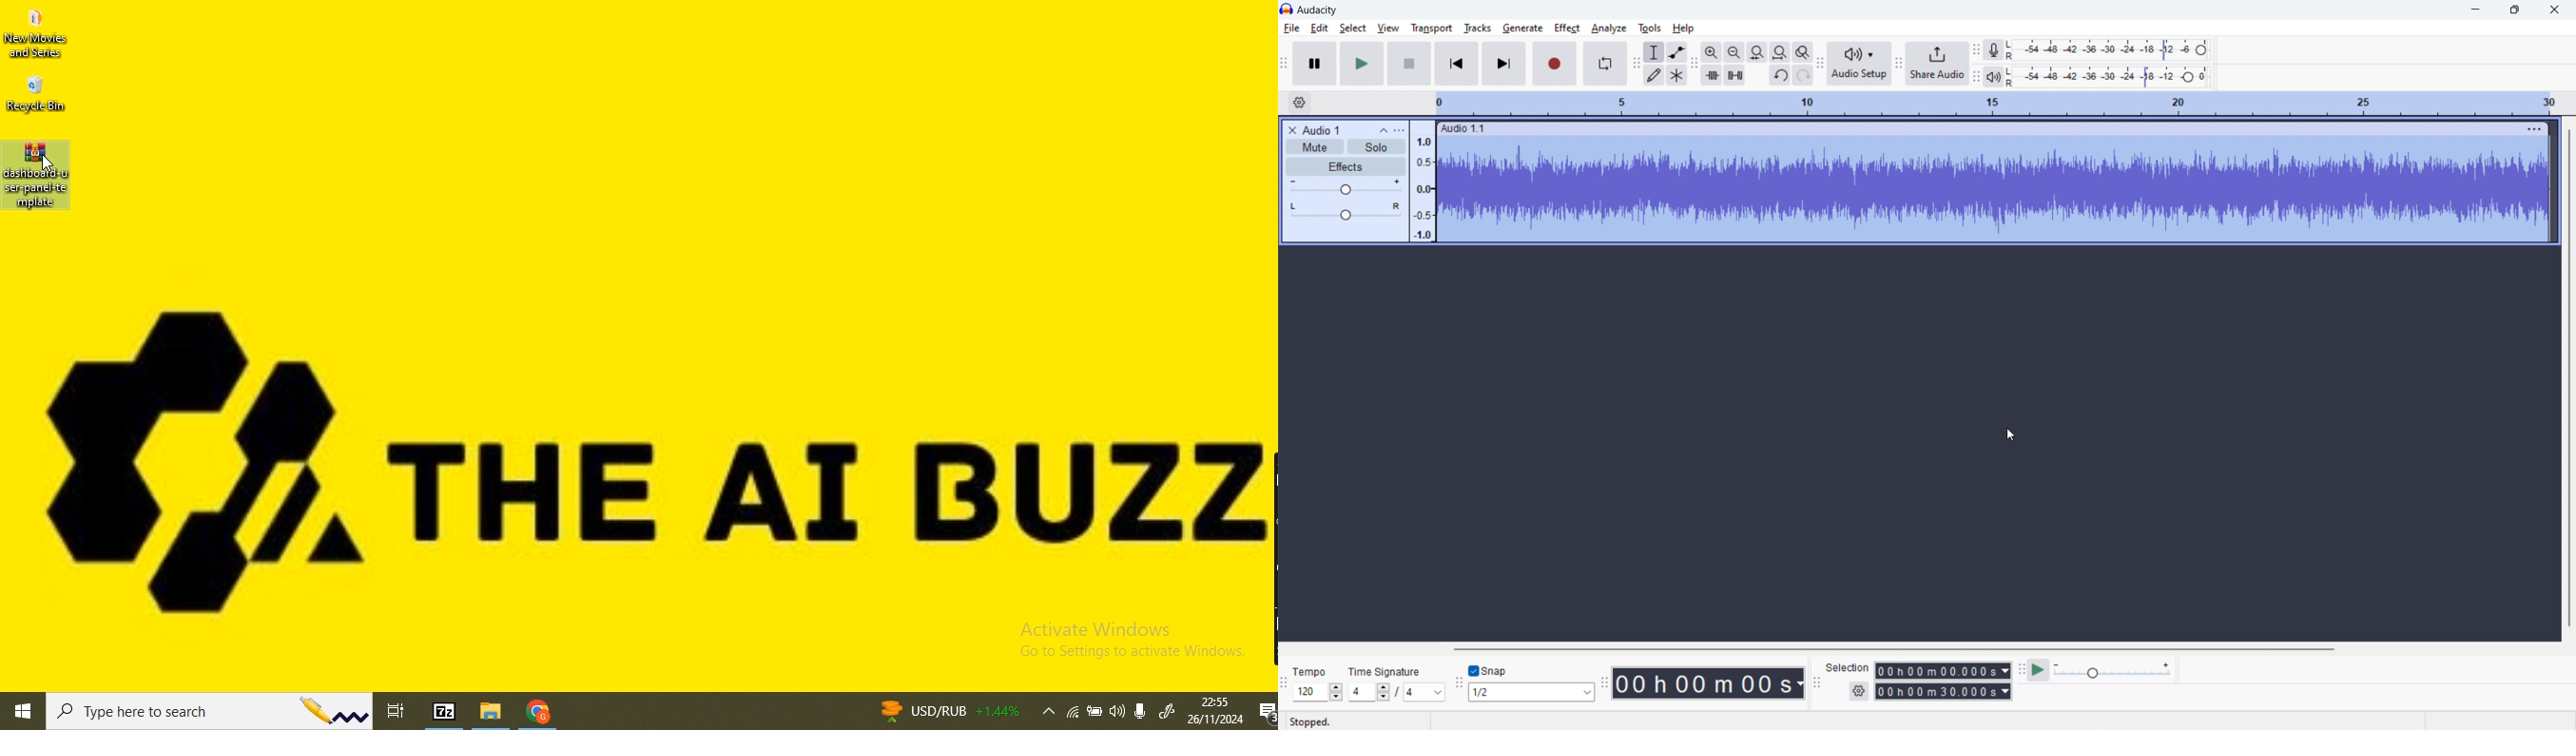 The width and height of the screenshot is (2576, 756). I want to click on show hidden icons, so click(1045, 713).